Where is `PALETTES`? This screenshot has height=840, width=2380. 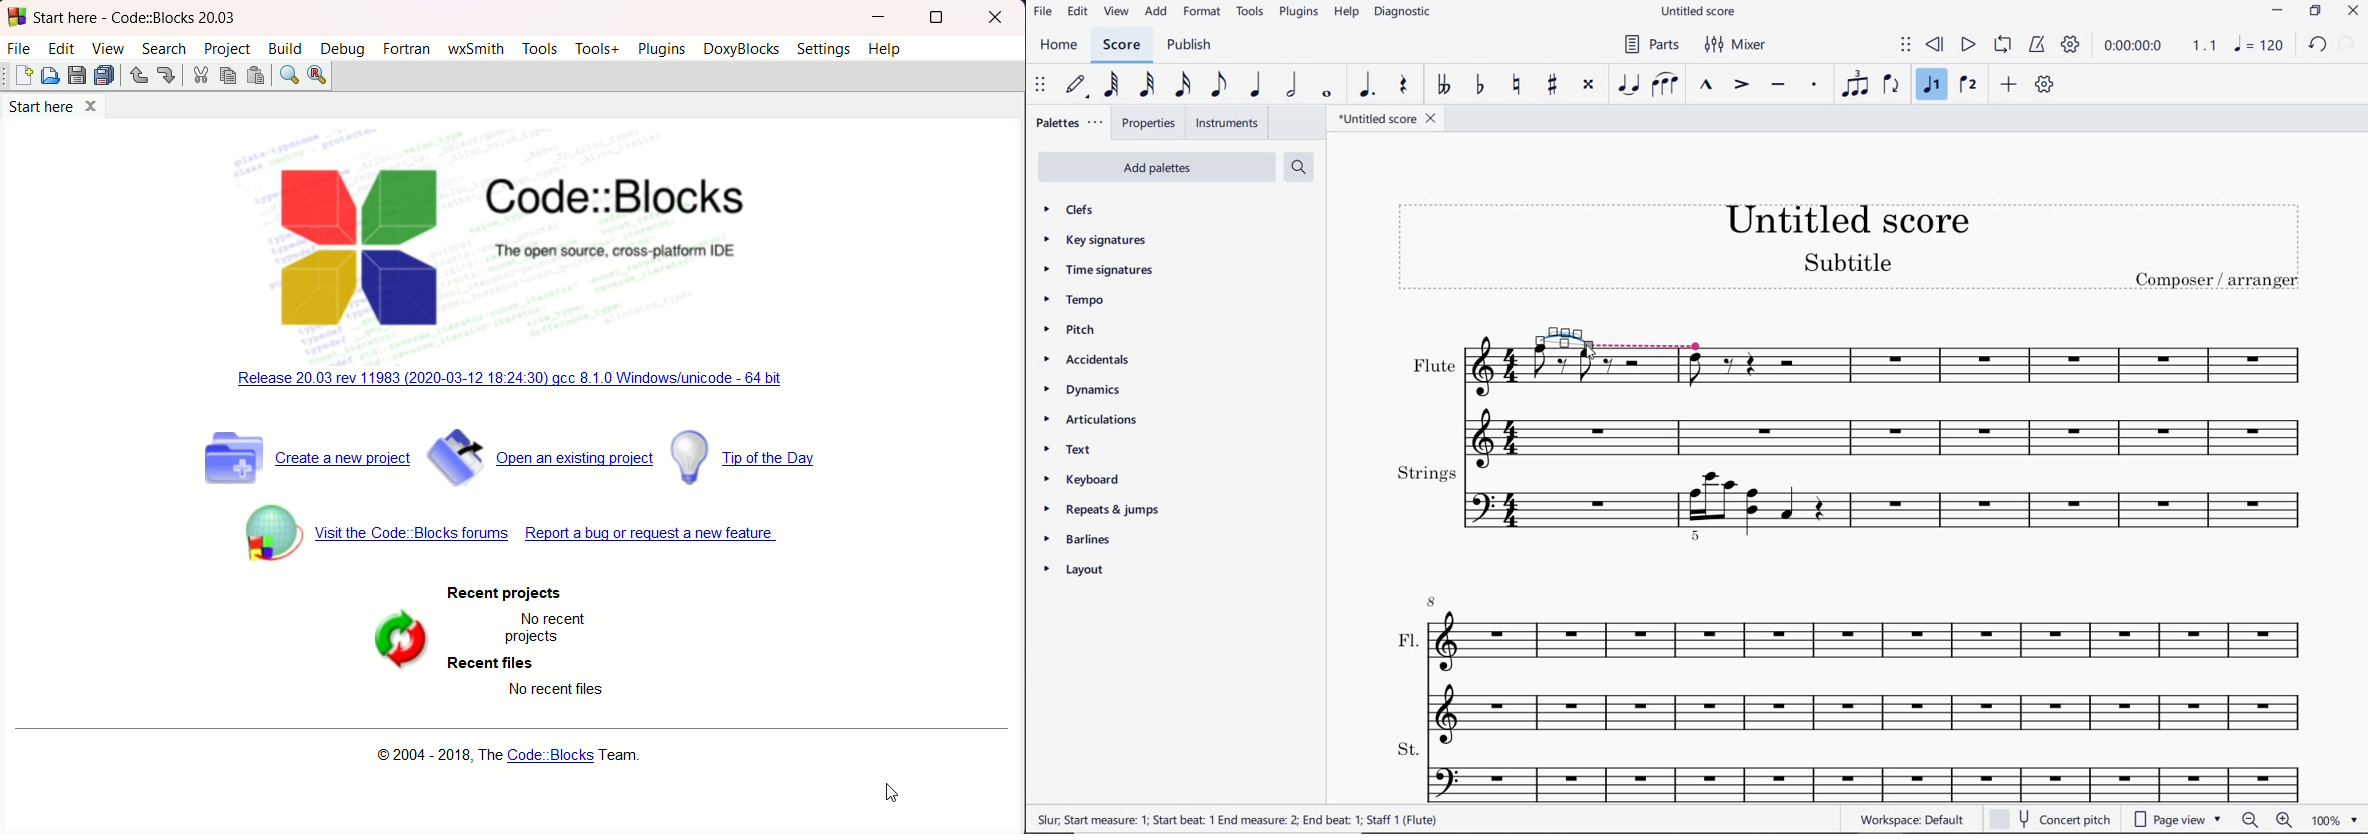
PALETTES is located at coordinates (1071, 125).